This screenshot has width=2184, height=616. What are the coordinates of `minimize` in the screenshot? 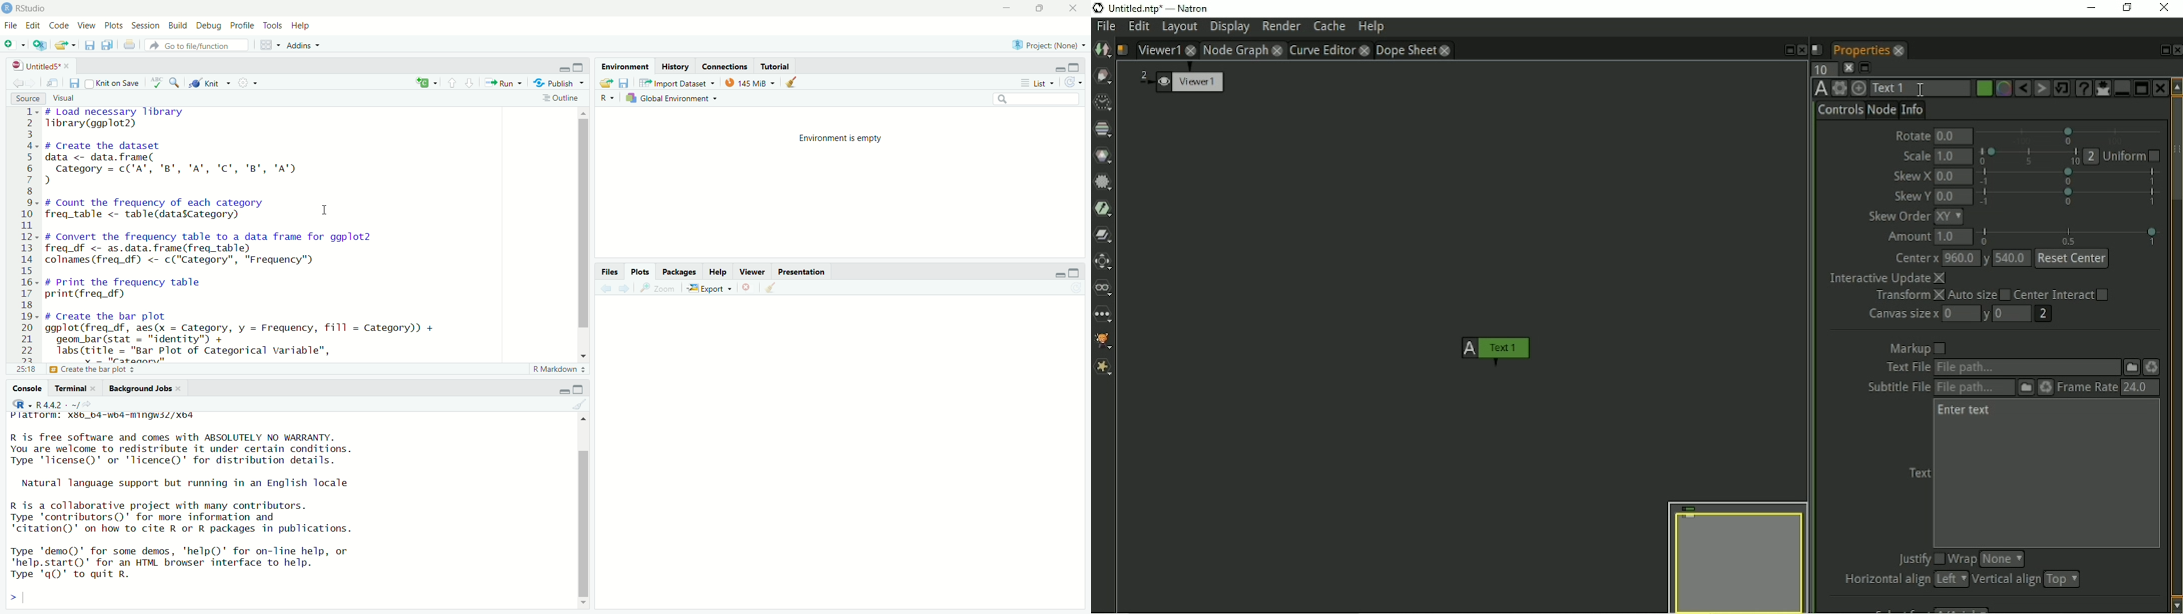 It's located at (1059, 68).